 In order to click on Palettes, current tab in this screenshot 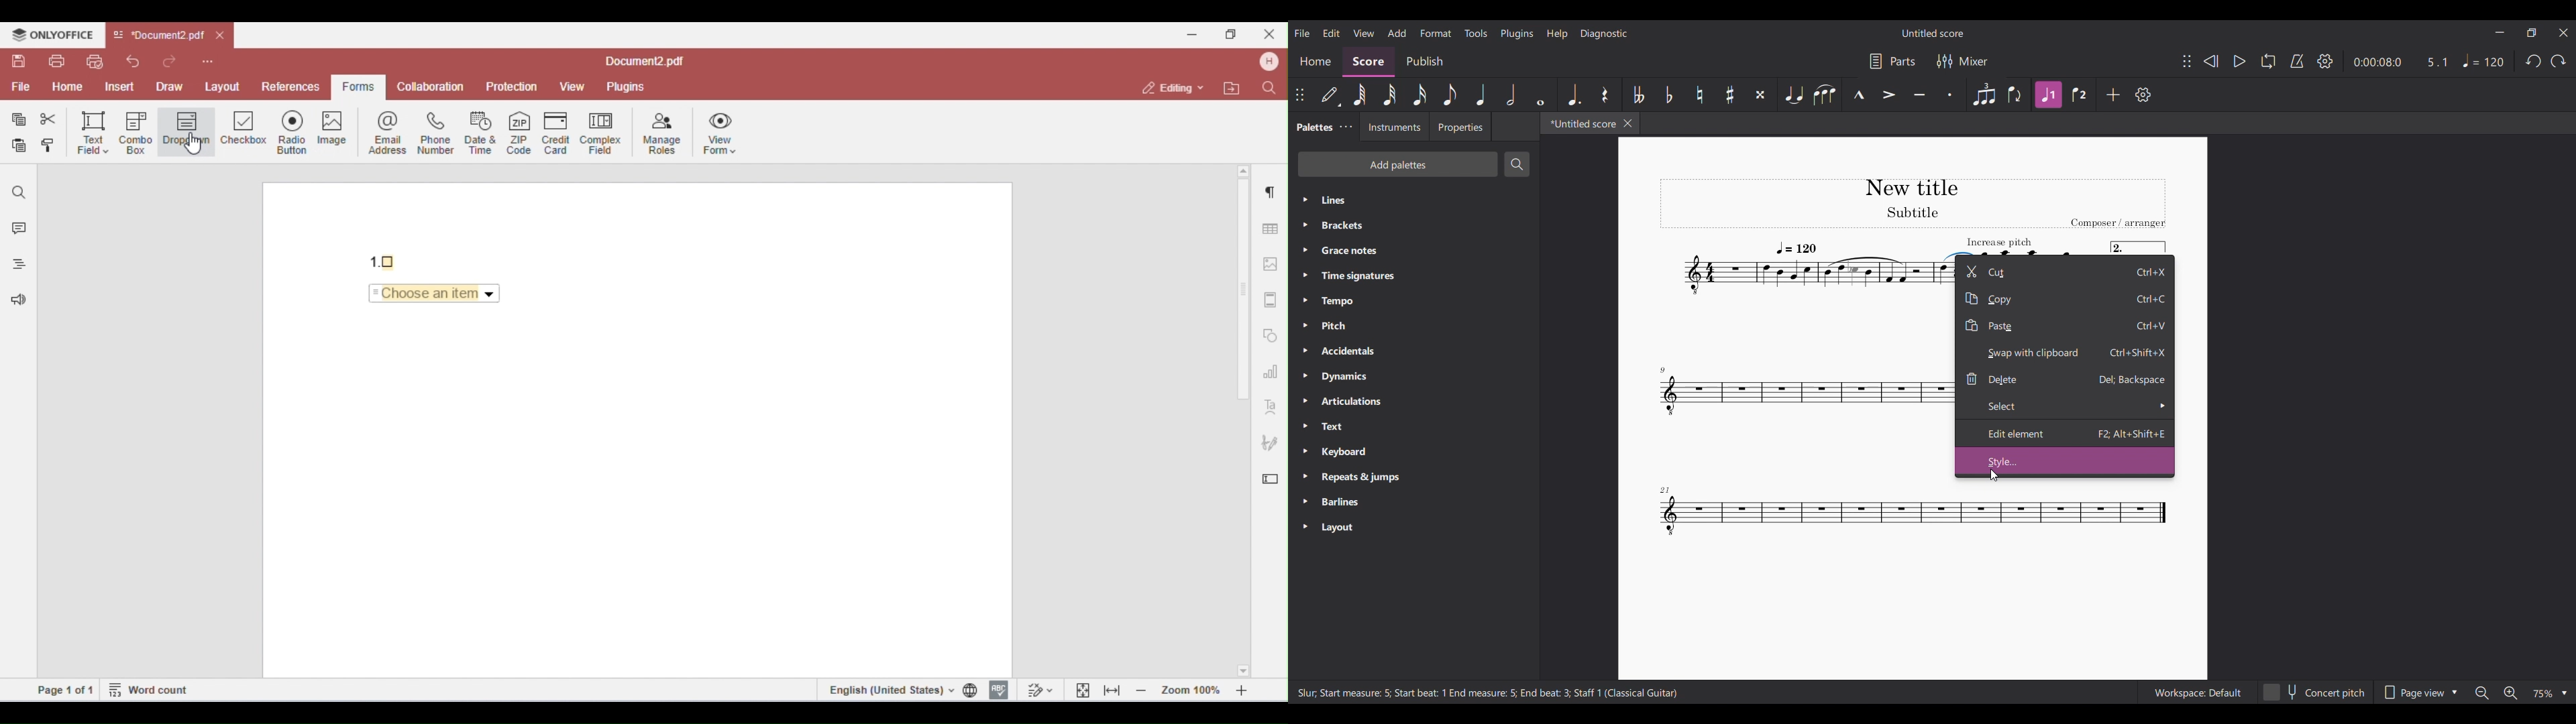, I will do `click(1313, 127)`.